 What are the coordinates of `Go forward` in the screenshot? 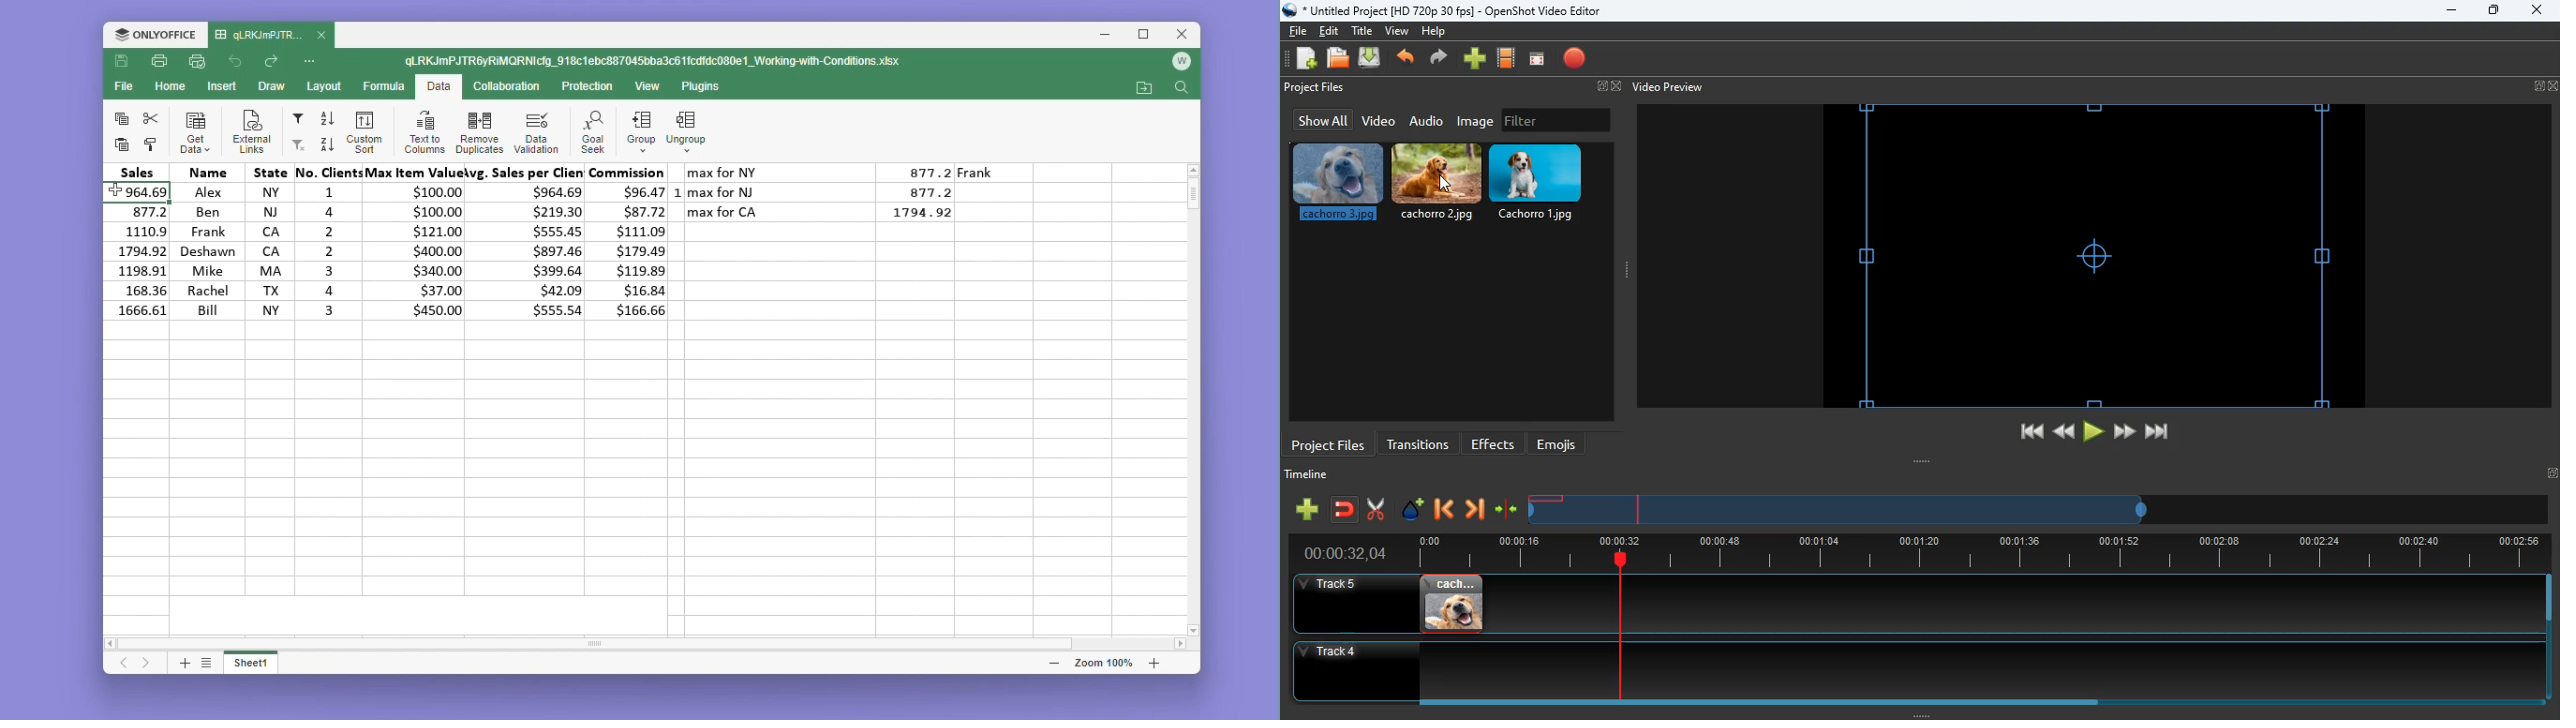 It's located at (271, 62).